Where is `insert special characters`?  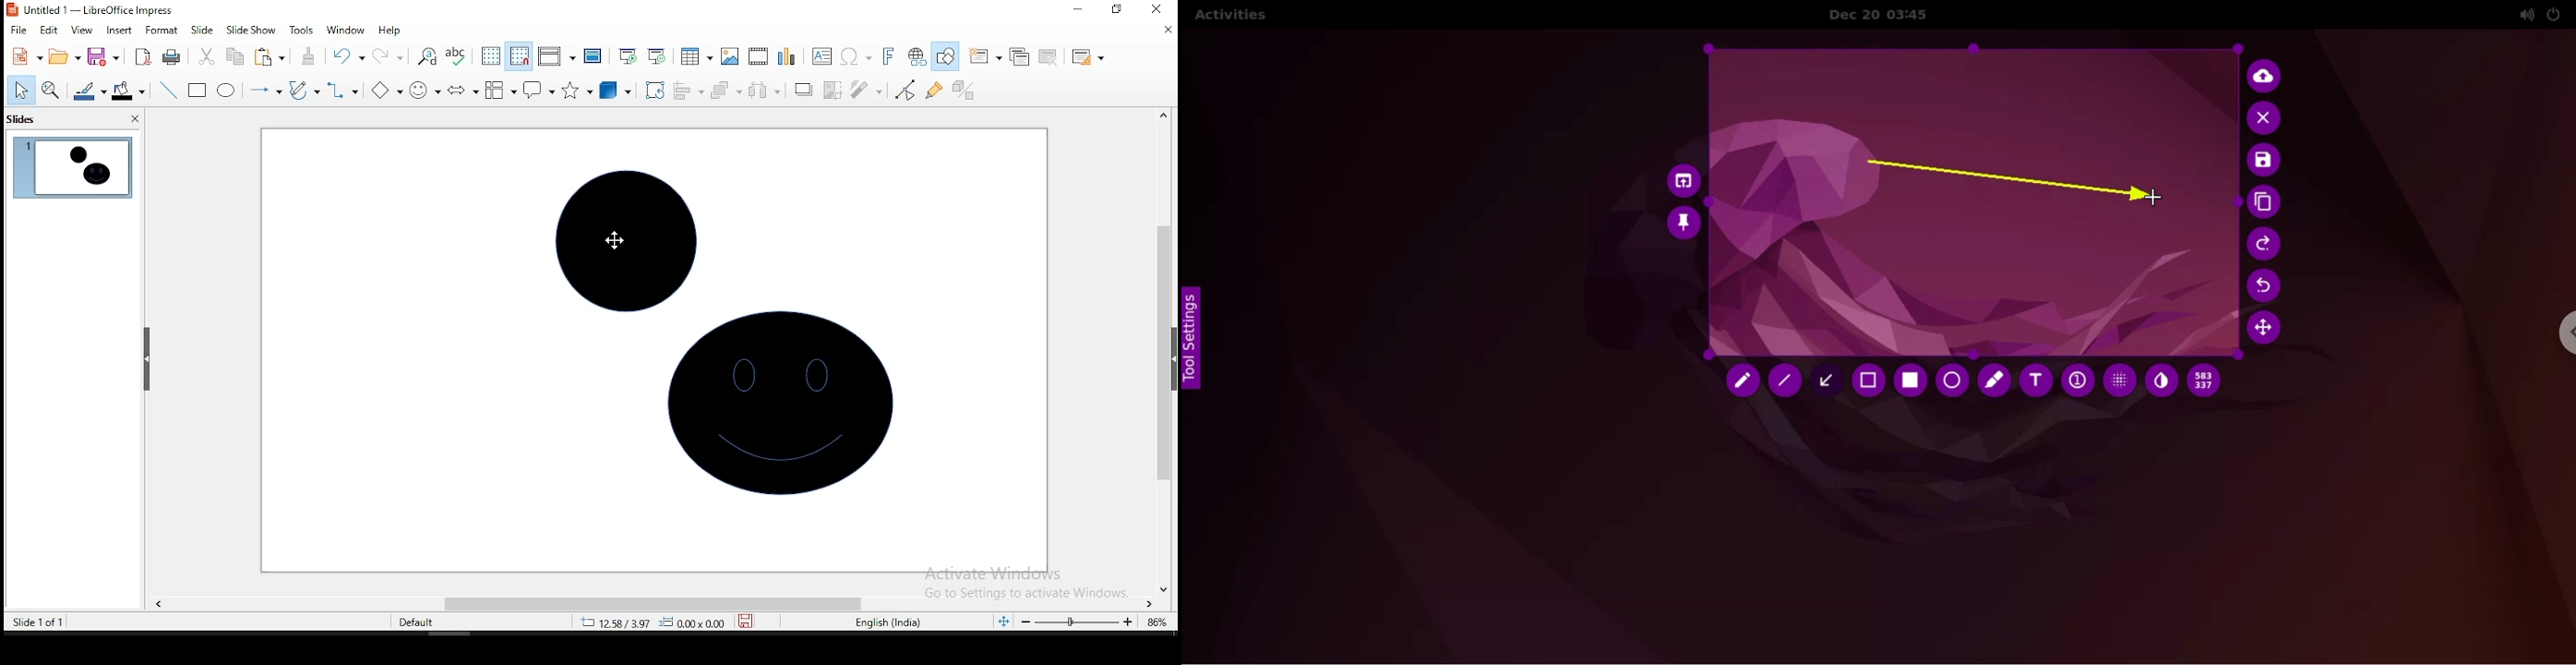 insert special characters is located at coordinates (857, 56).